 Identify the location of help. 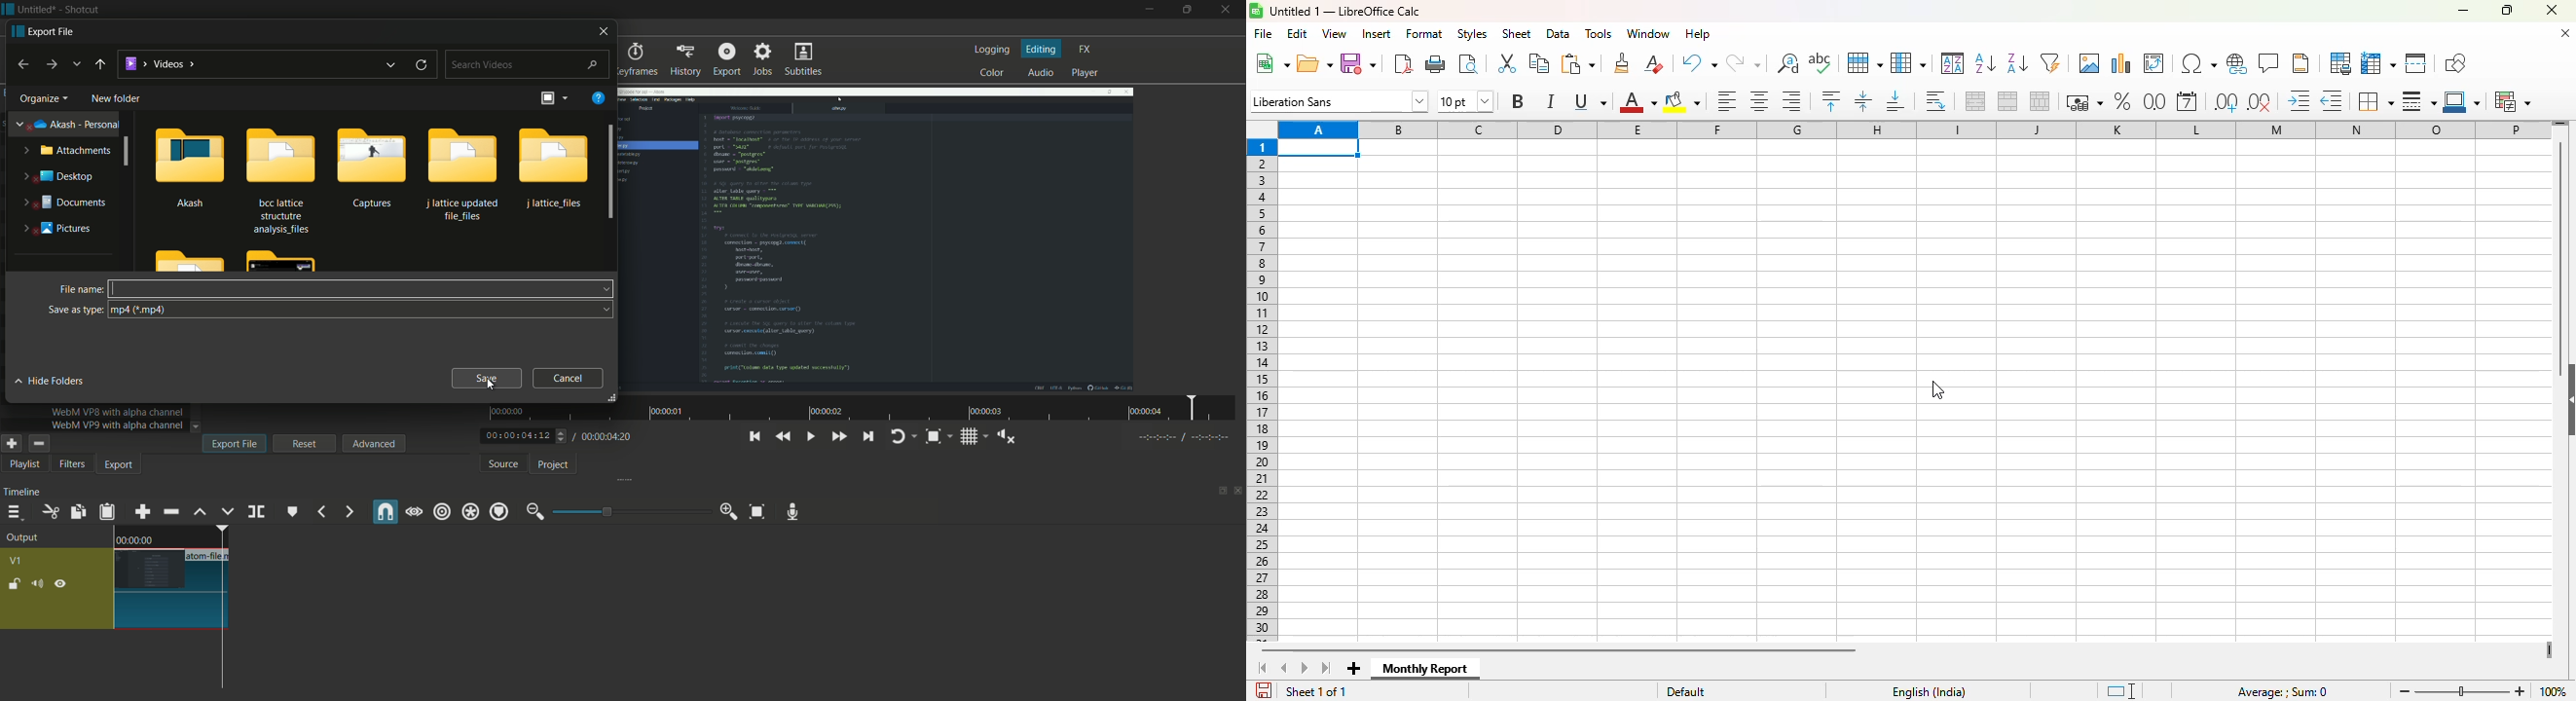
(1698, 34).